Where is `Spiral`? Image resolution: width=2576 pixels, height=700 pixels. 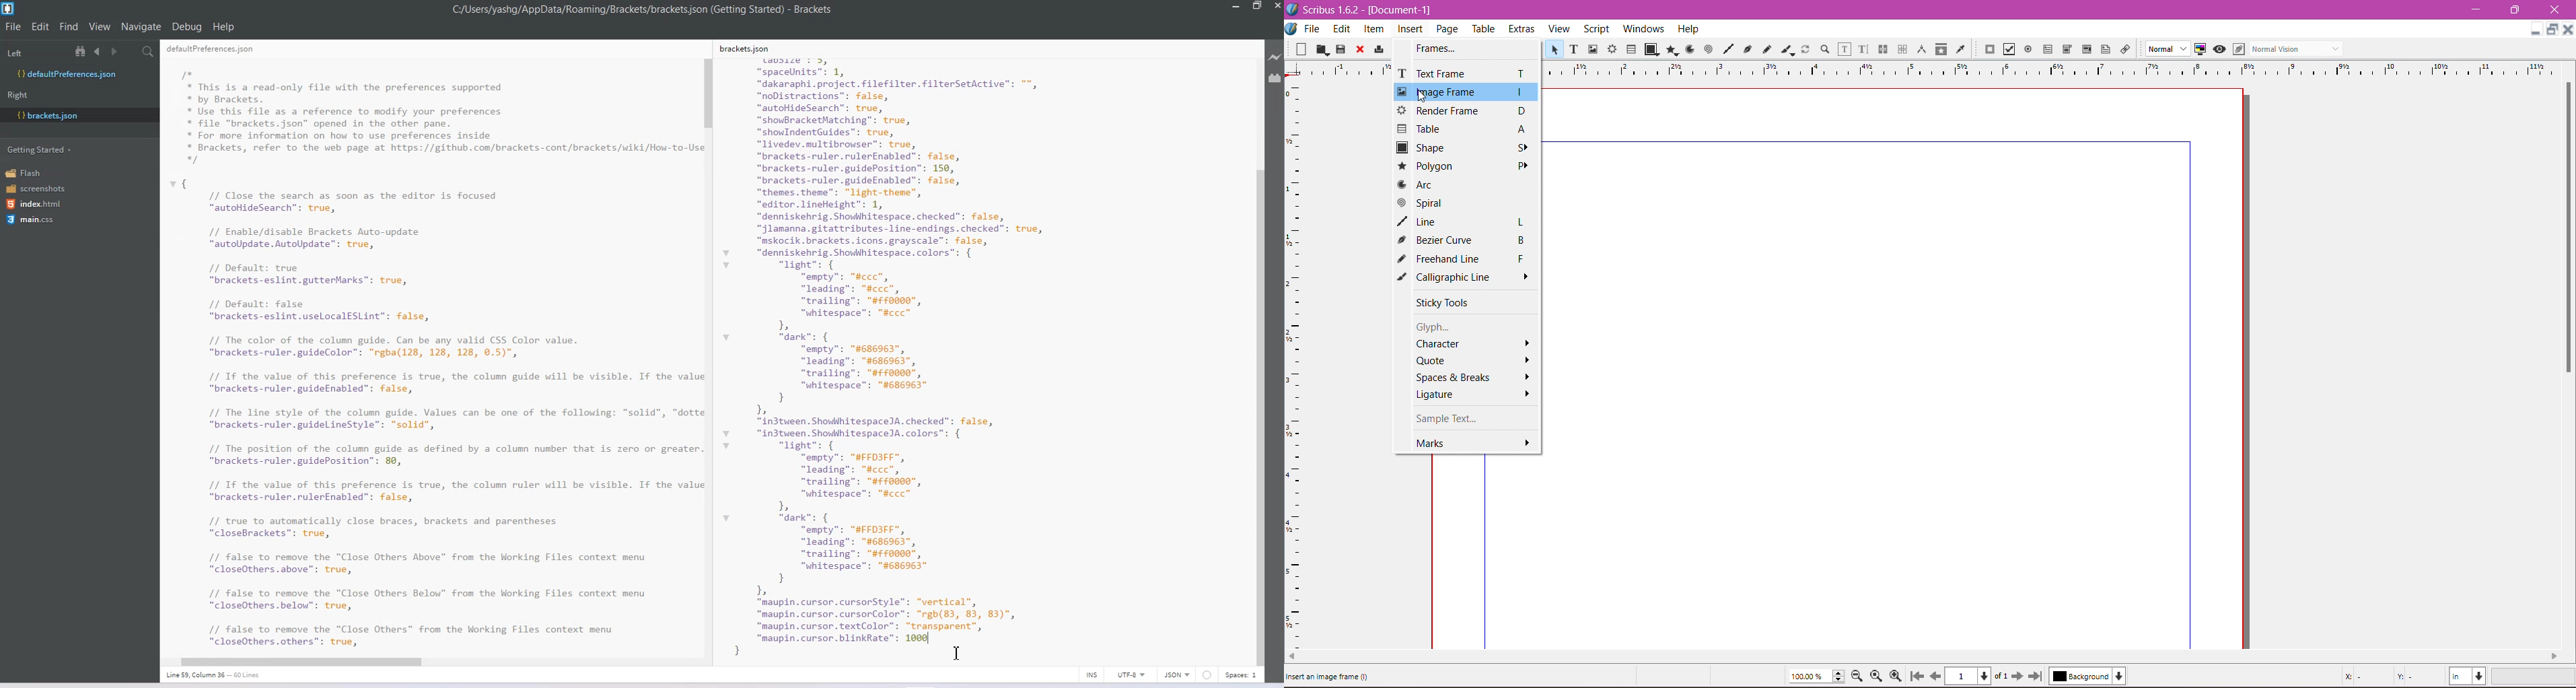
Spiral is located at coordinates (1462, 202).